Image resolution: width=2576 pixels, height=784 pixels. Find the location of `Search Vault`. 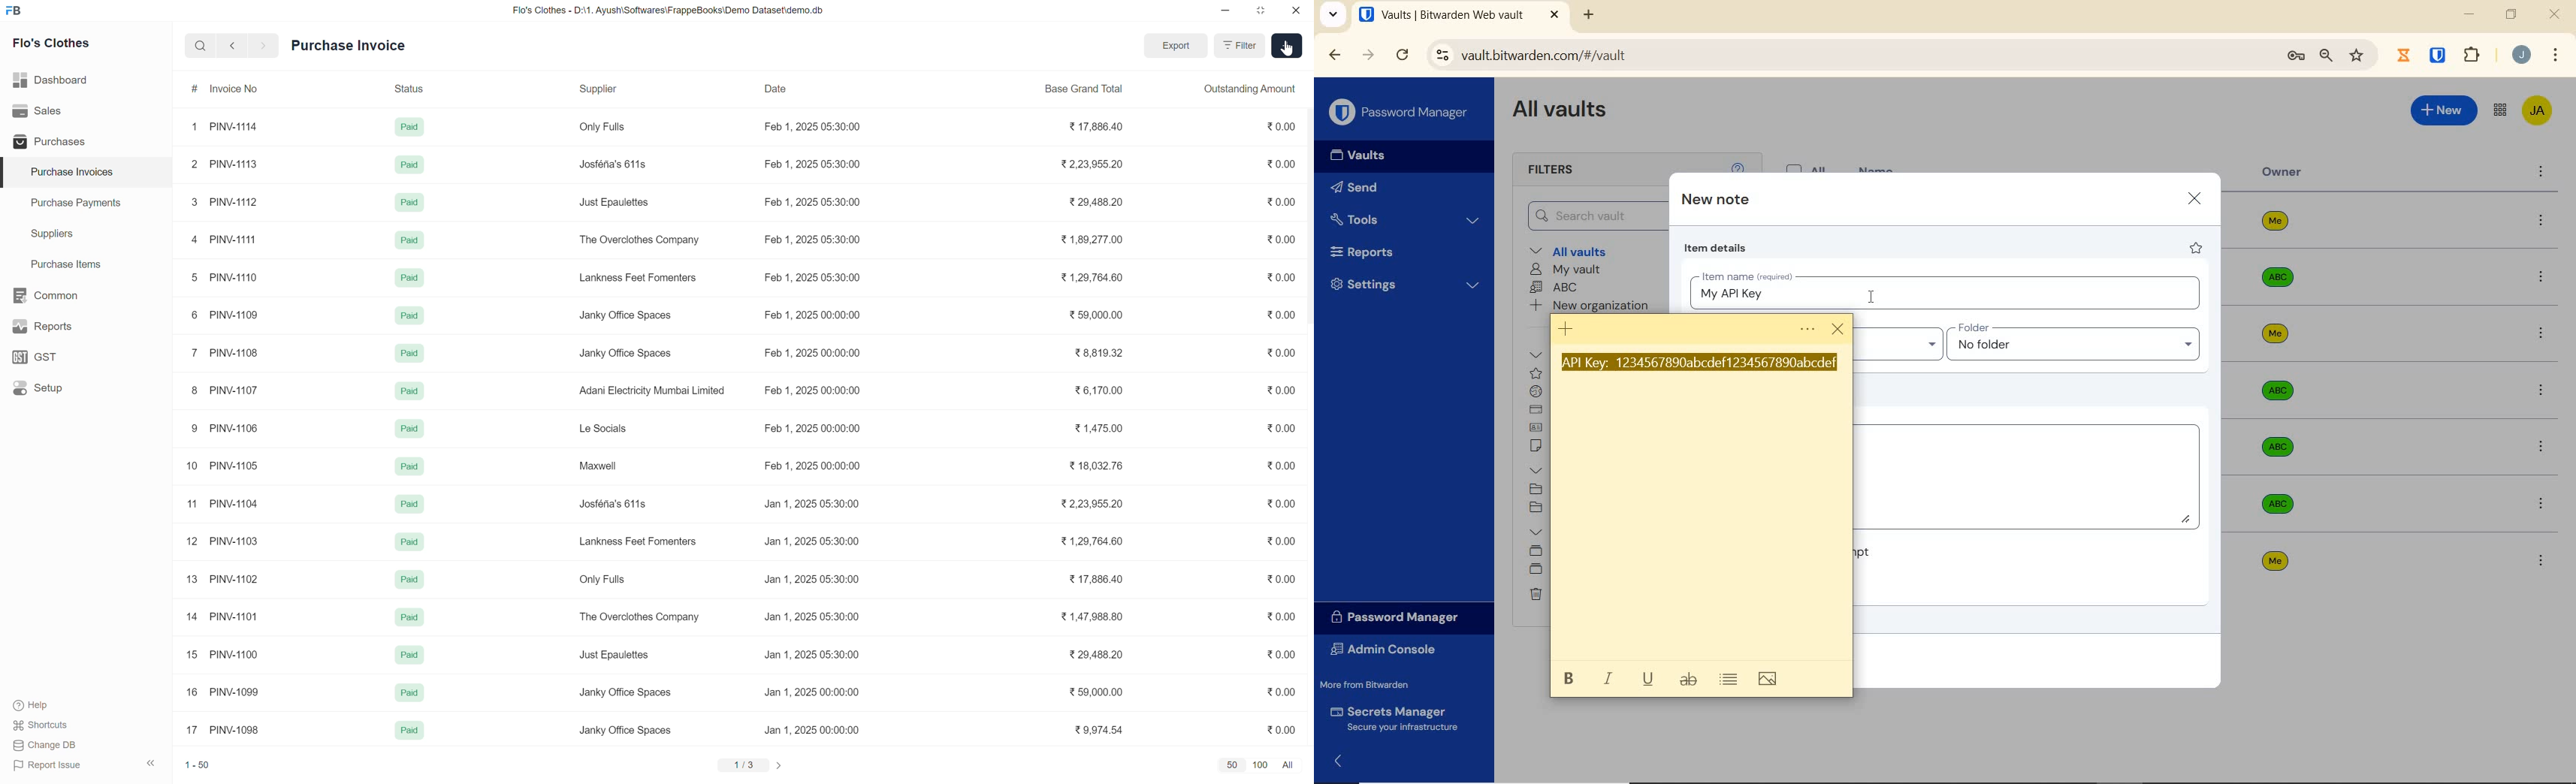

Search Vault is located at coordinates (1595, 215).